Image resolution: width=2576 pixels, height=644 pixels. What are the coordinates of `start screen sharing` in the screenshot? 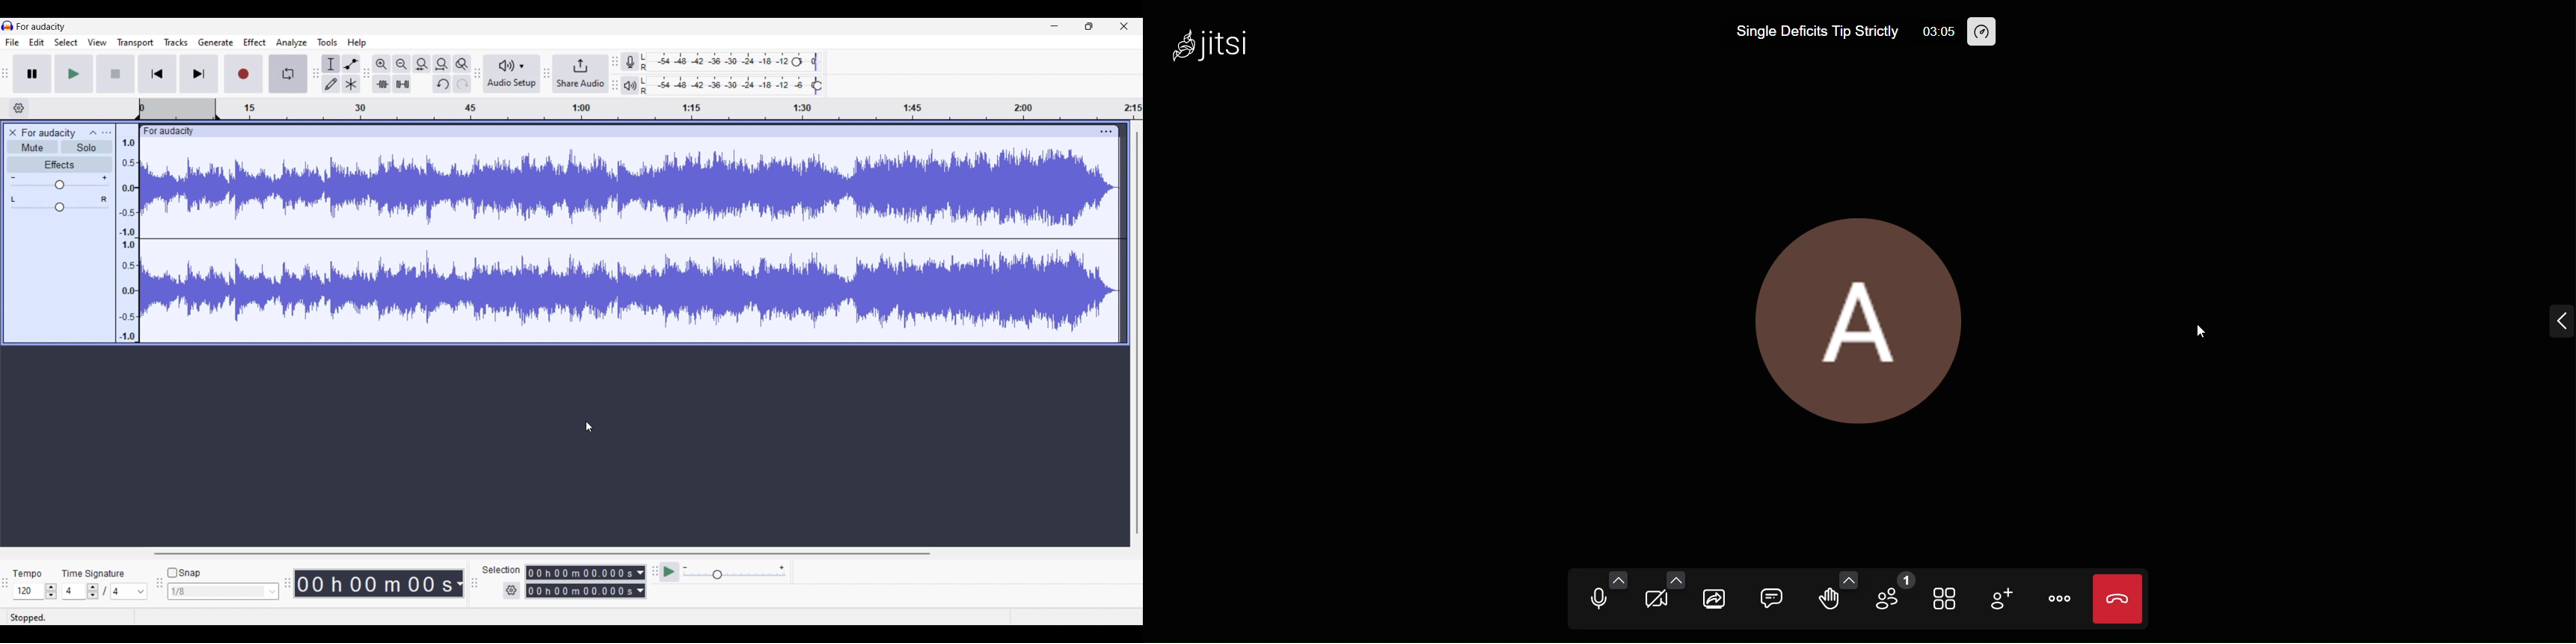 It's located at (1715, 597).